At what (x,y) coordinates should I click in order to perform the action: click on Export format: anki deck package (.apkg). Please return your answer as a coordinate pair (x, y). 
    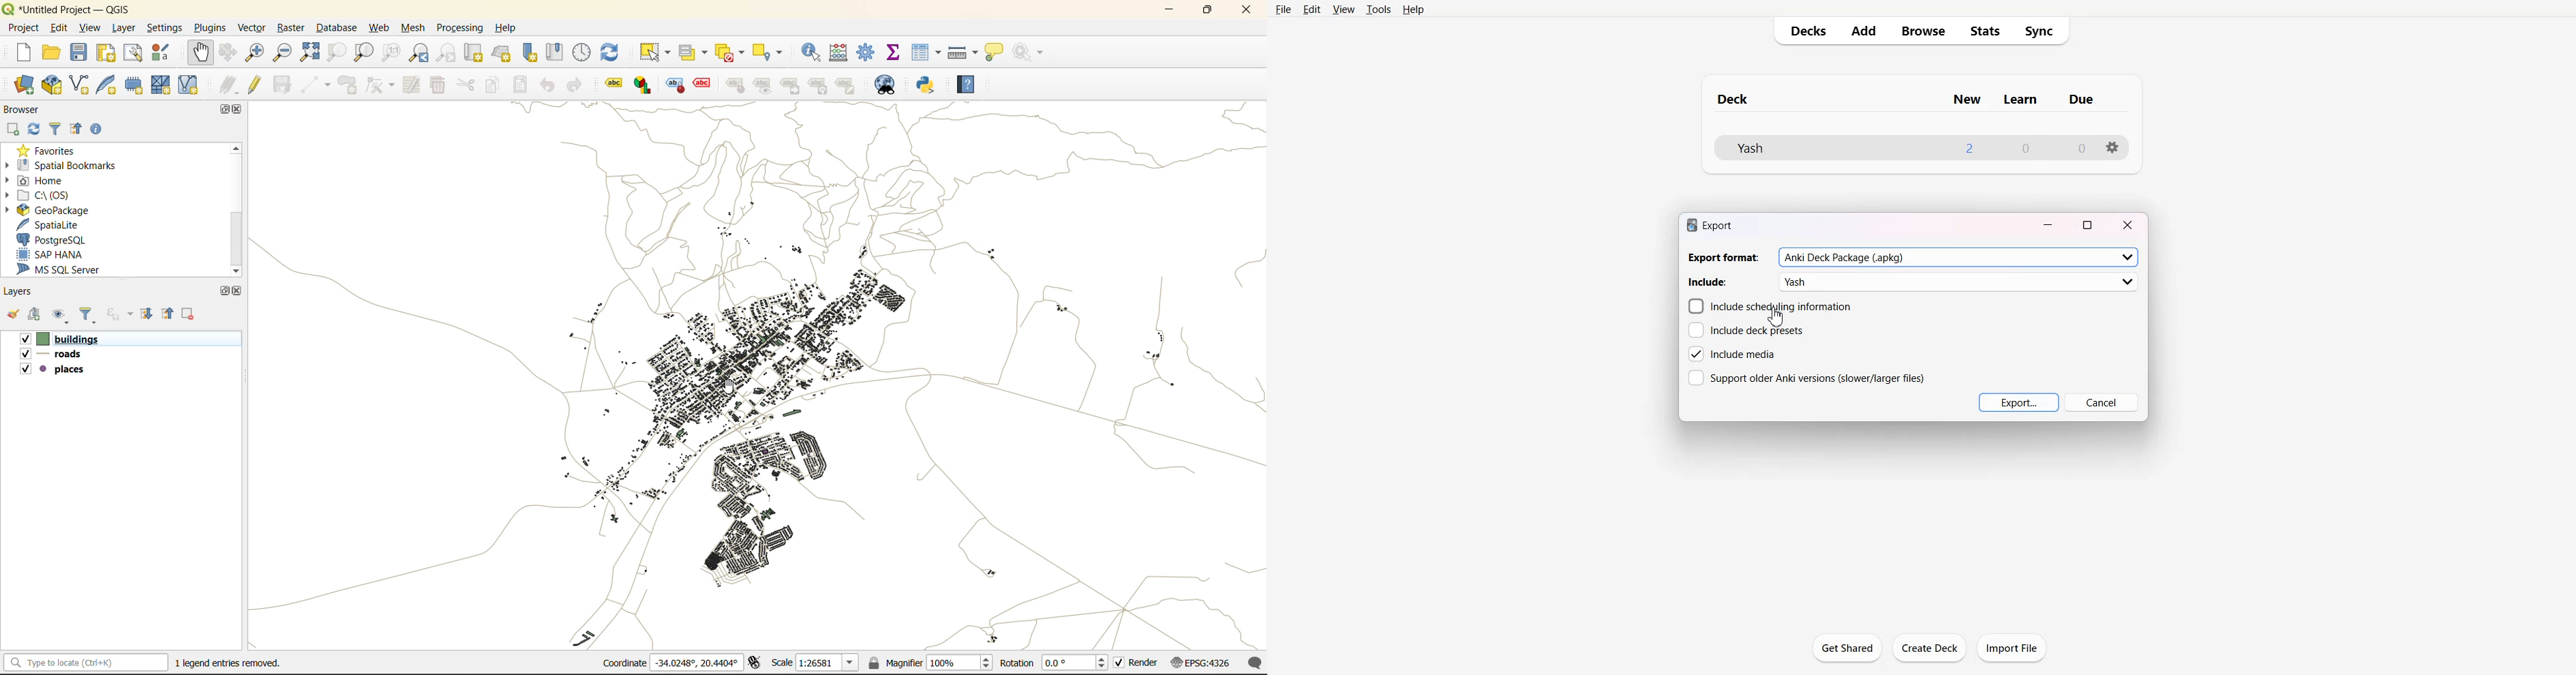
    Looking at the image, I should click on (1912, 258).